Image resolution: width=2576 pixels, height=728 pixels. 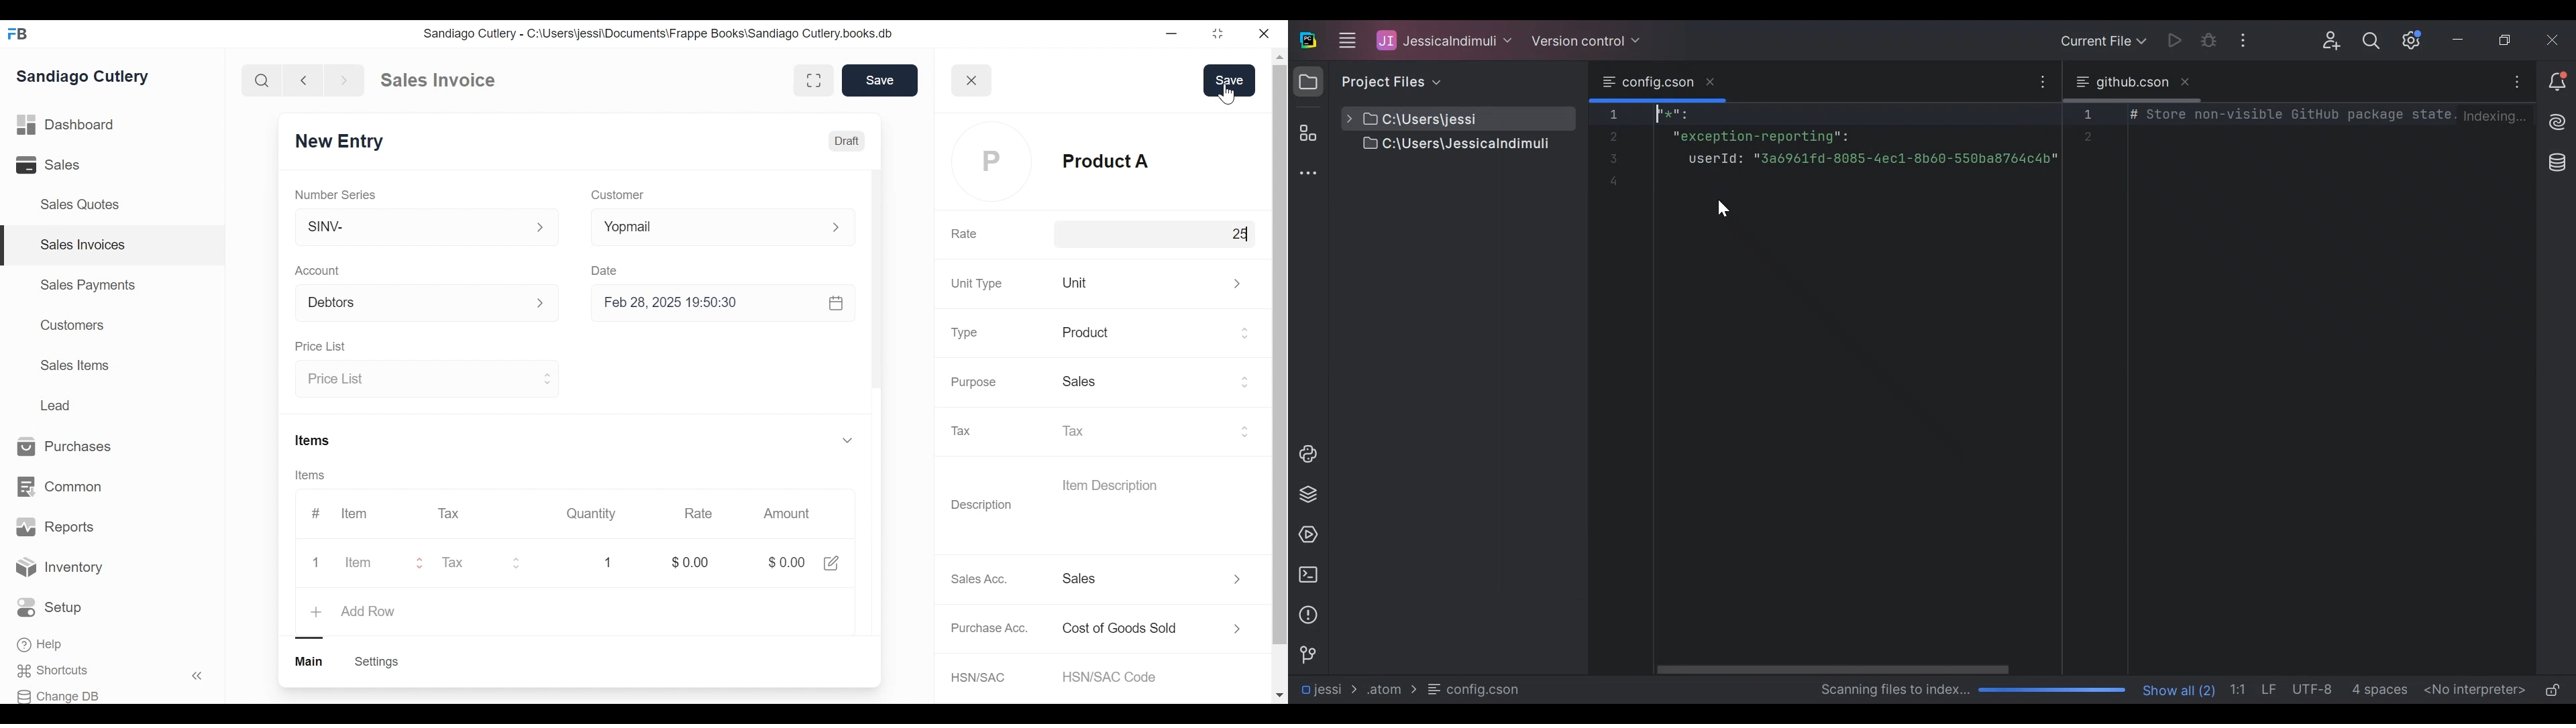 I want to click on main, so click(x=311, y=662).